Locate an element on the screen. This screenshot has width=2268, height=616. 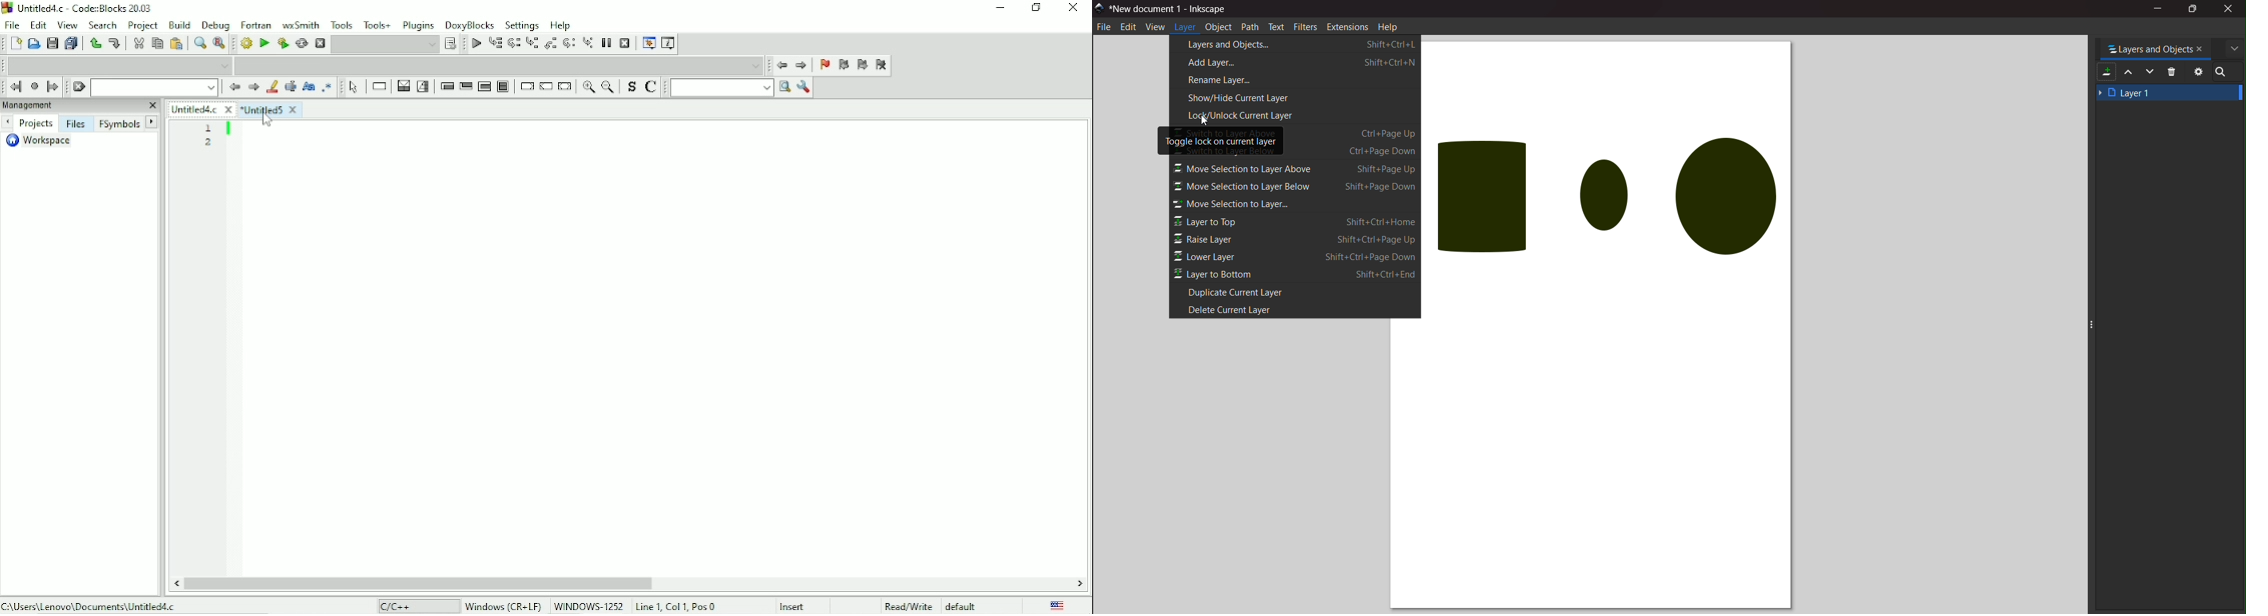
Jump back is located at coordinates (782, 67).